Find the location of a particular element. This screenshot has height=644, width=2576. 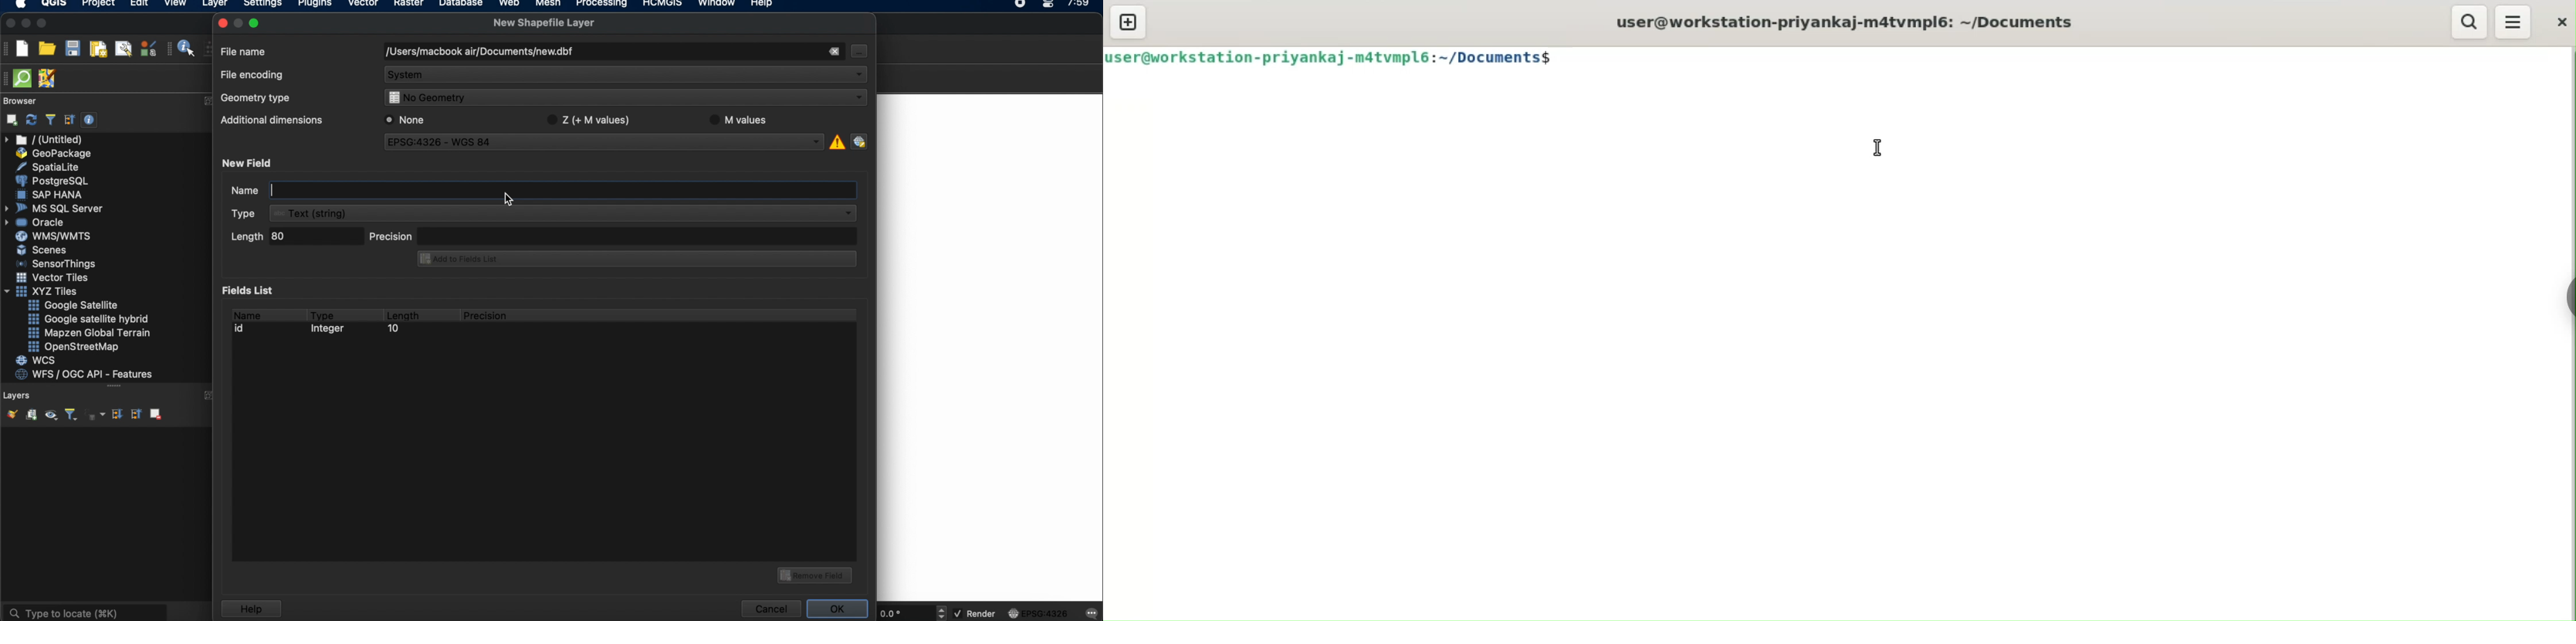

style manager is located at coordinates (149, 48).